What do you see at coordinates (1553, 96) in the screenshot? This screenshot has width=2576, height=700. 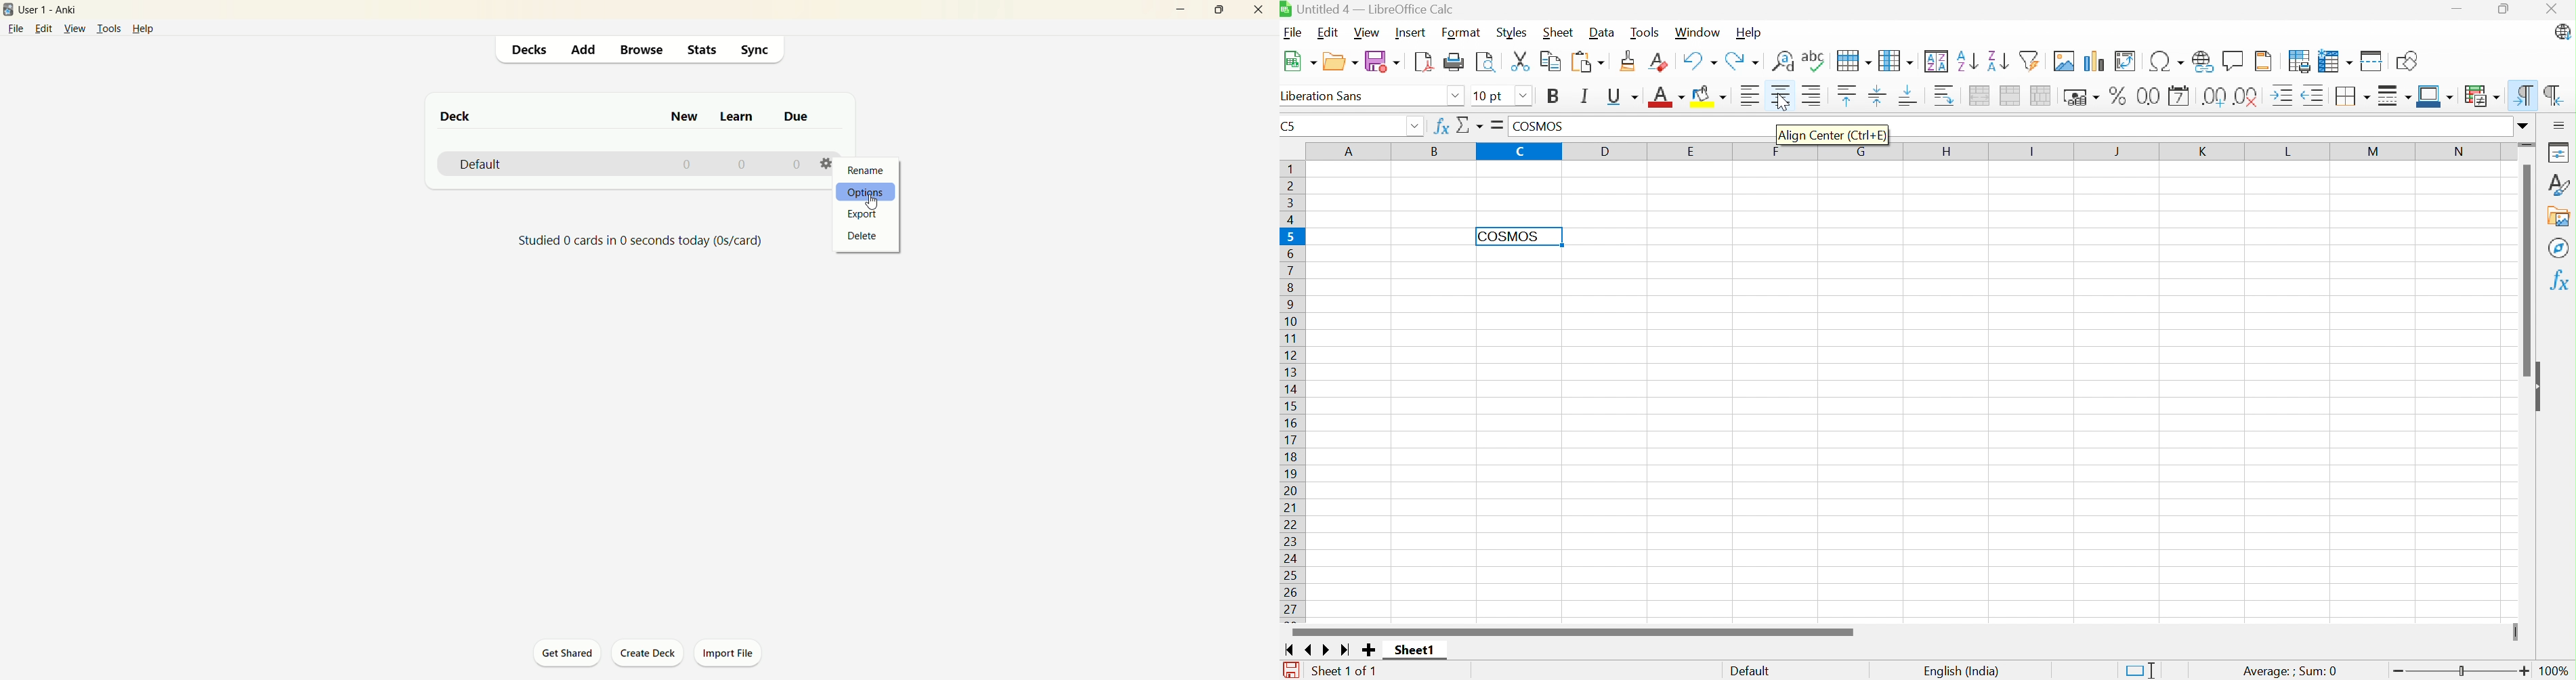 I see `Bold` at bounding box center [1553, 96].